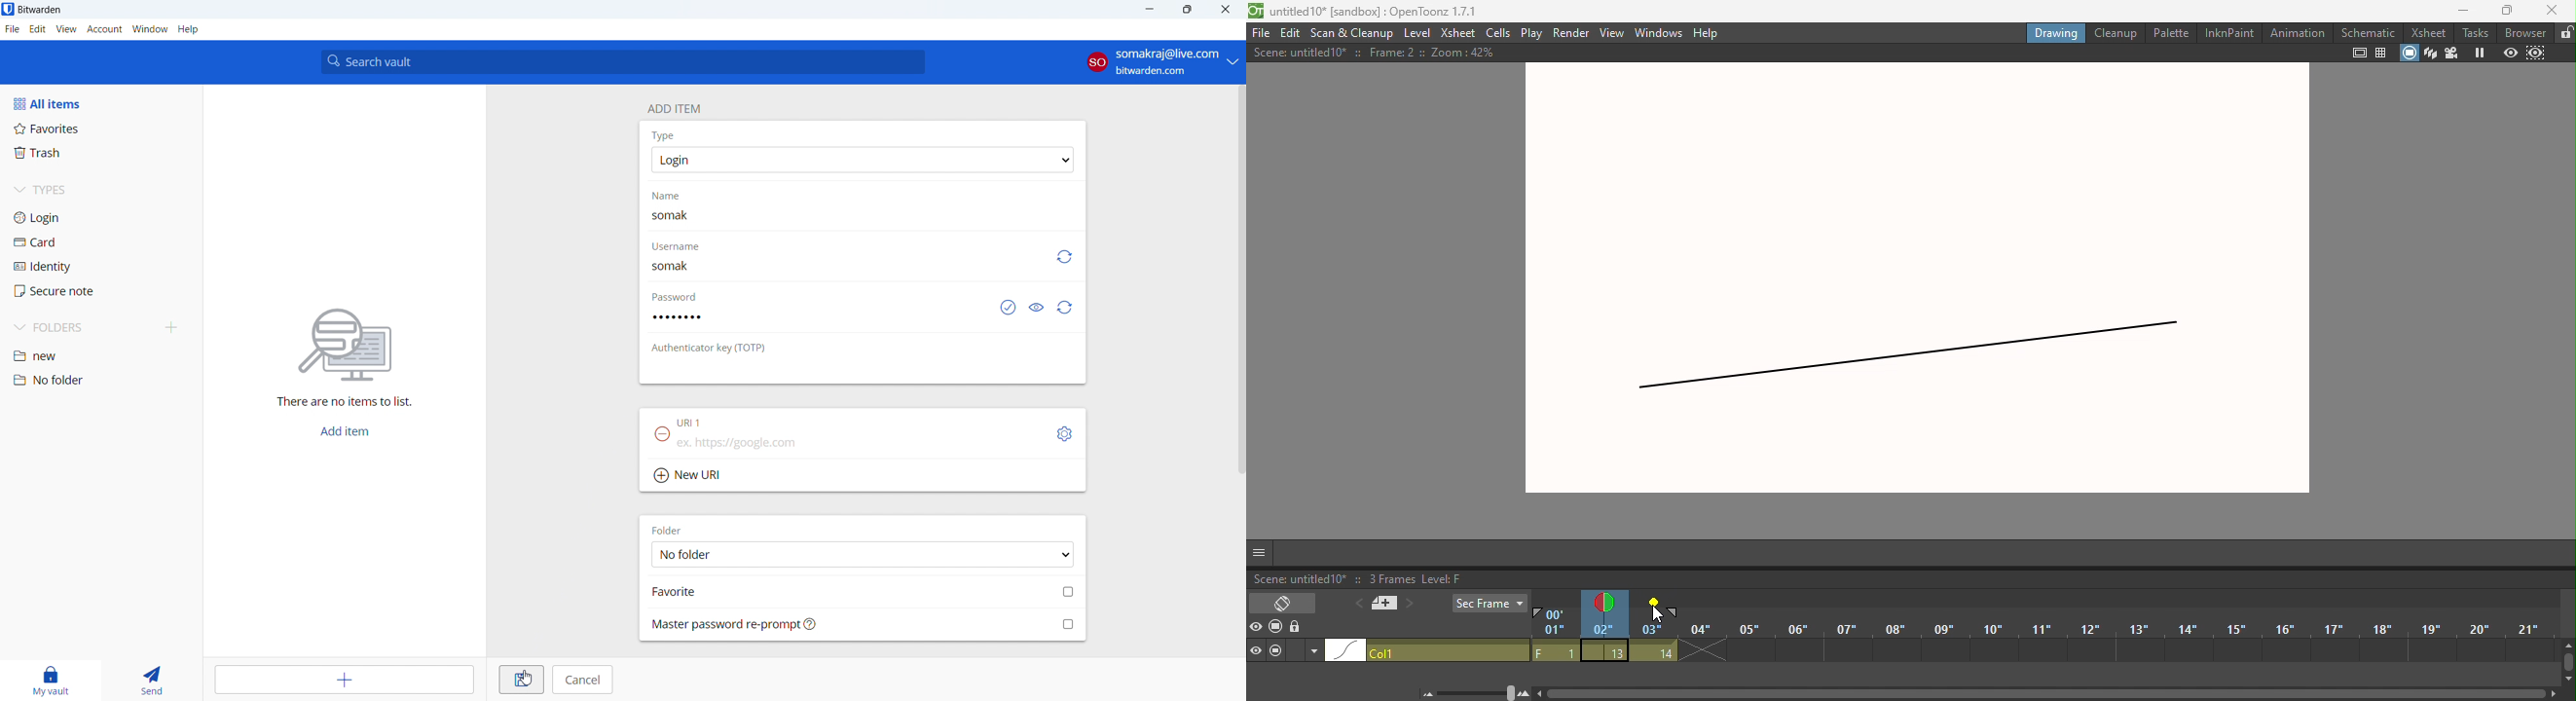  I want to click on CURSOR, so click(525, 678).